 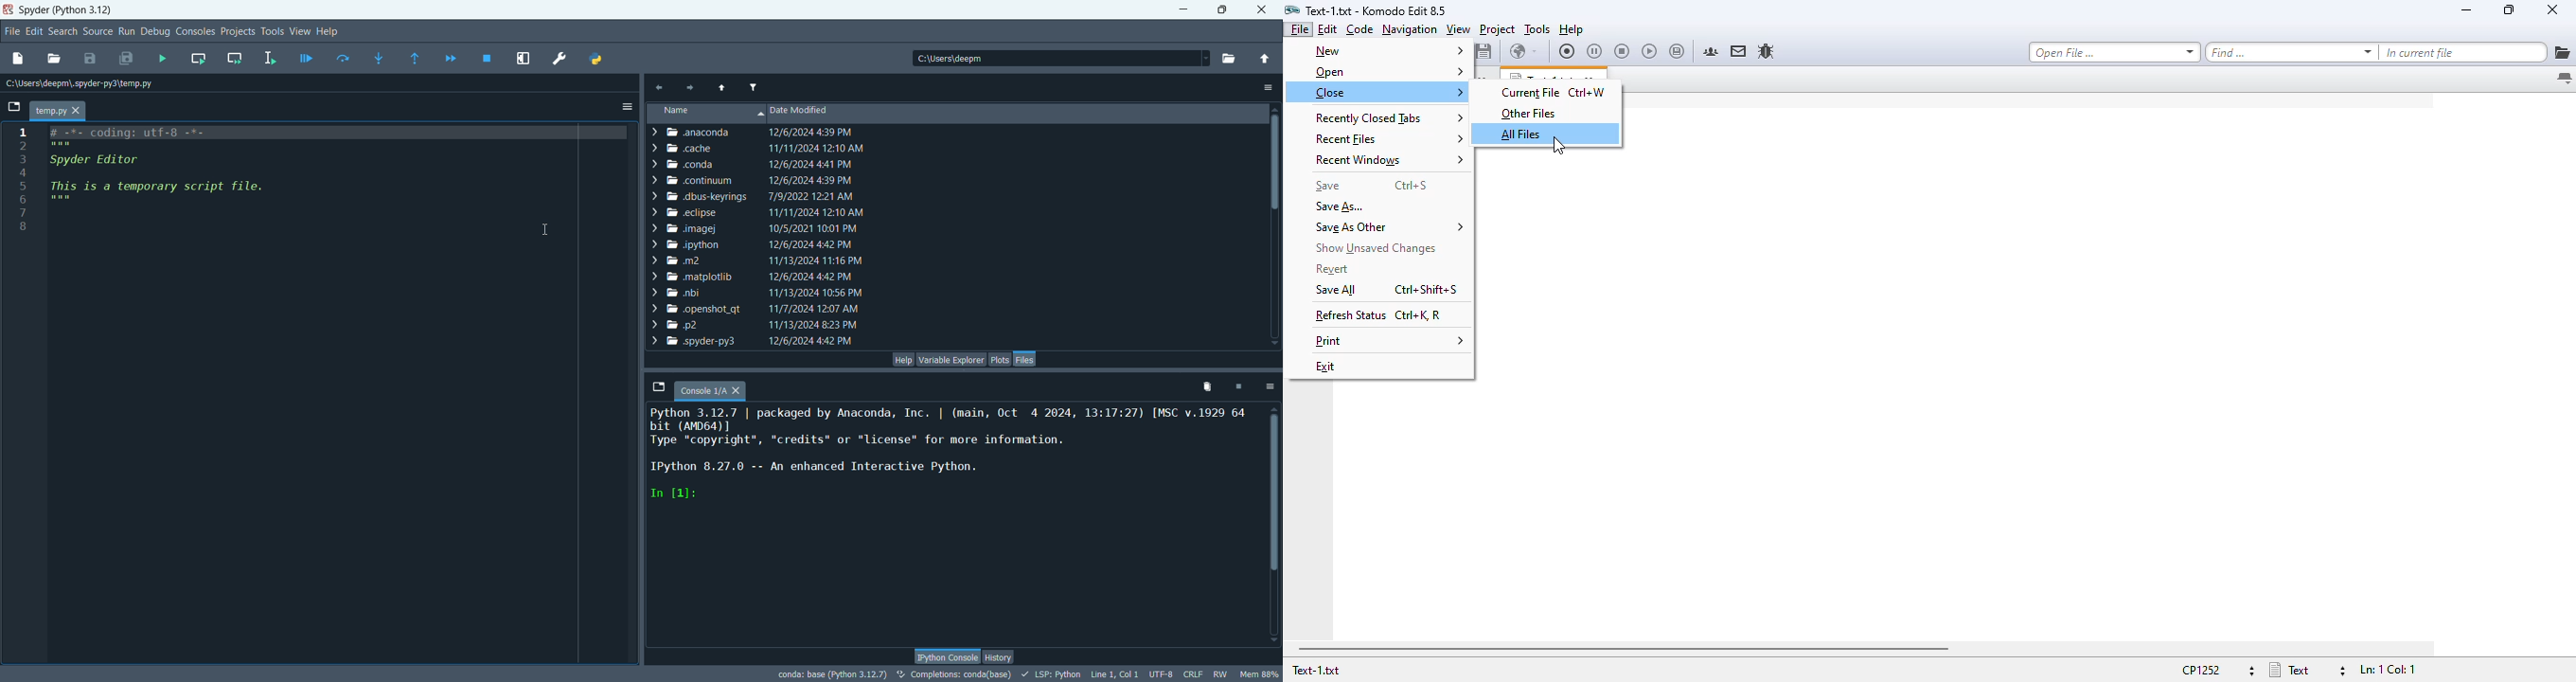 What do you see at coordinates (758, 86) in the screenshot?
I see `filter` at bounding box center [758, 86].